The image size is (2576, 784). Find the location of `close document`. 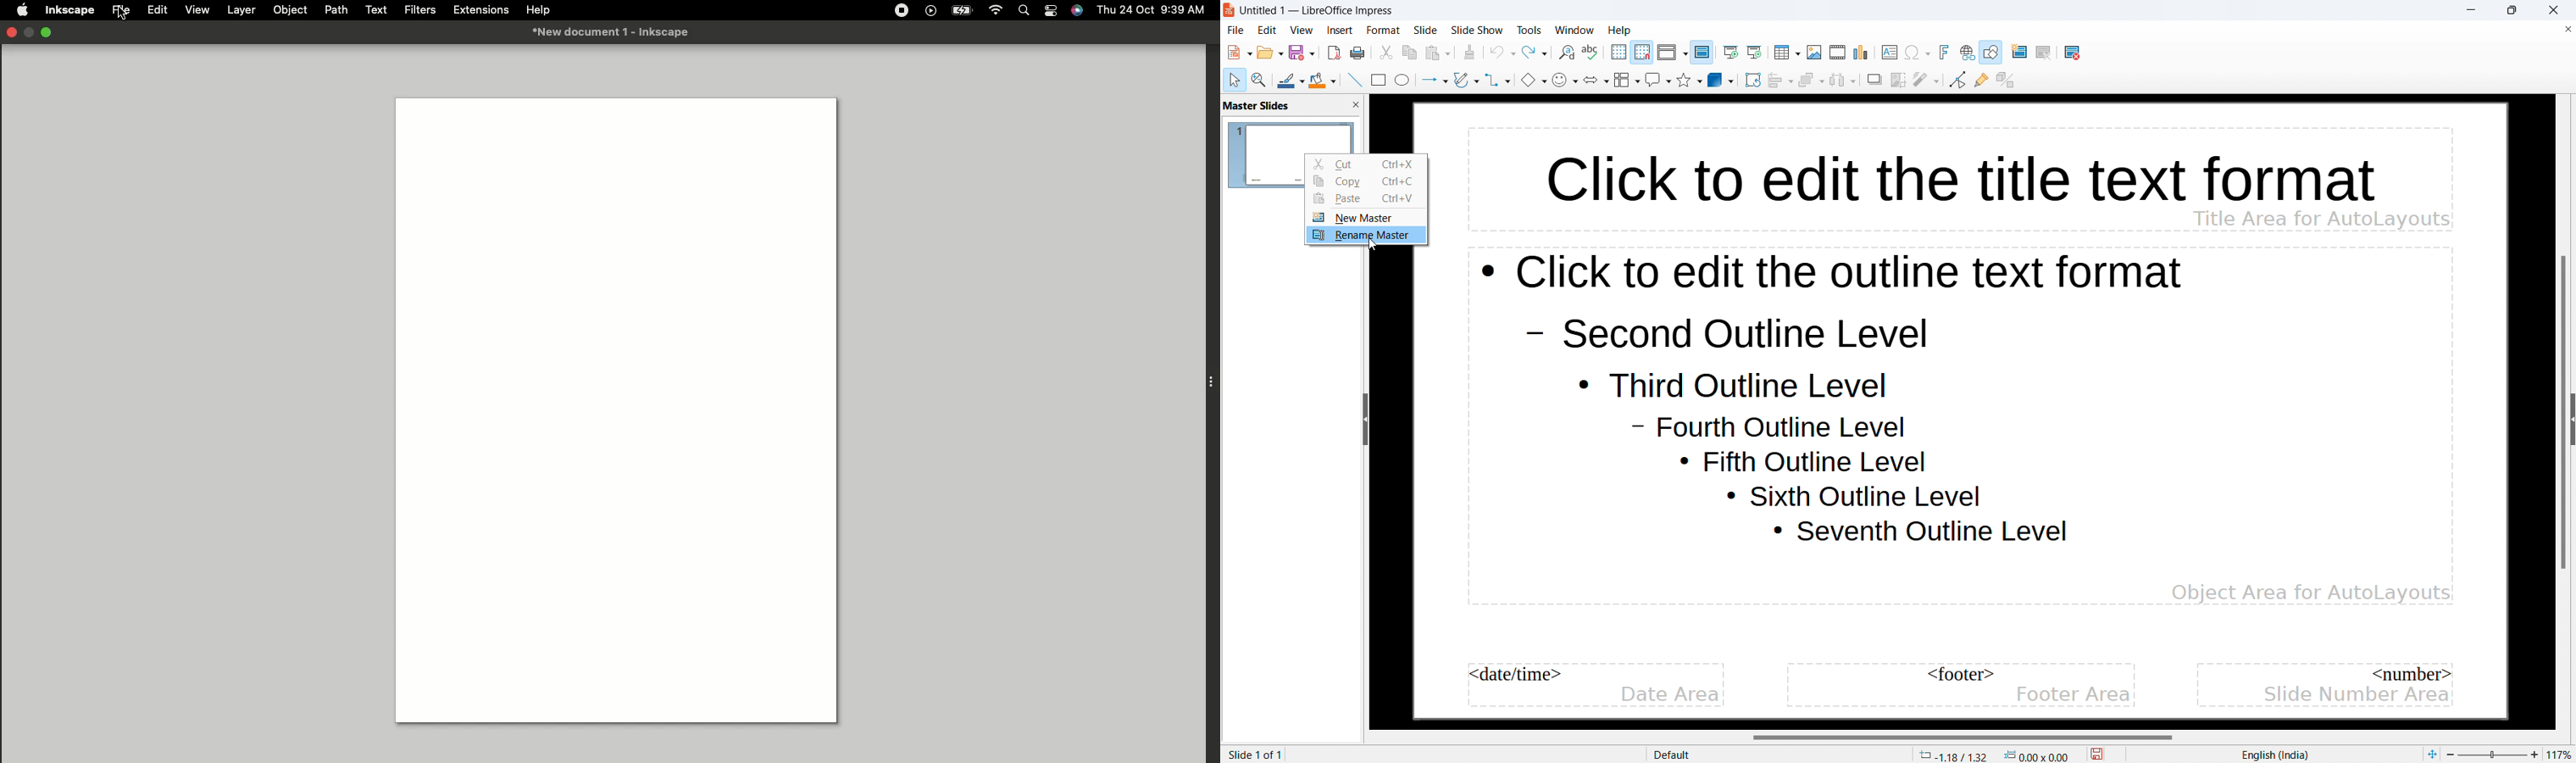

close document is located at coordinates (2567, 29).